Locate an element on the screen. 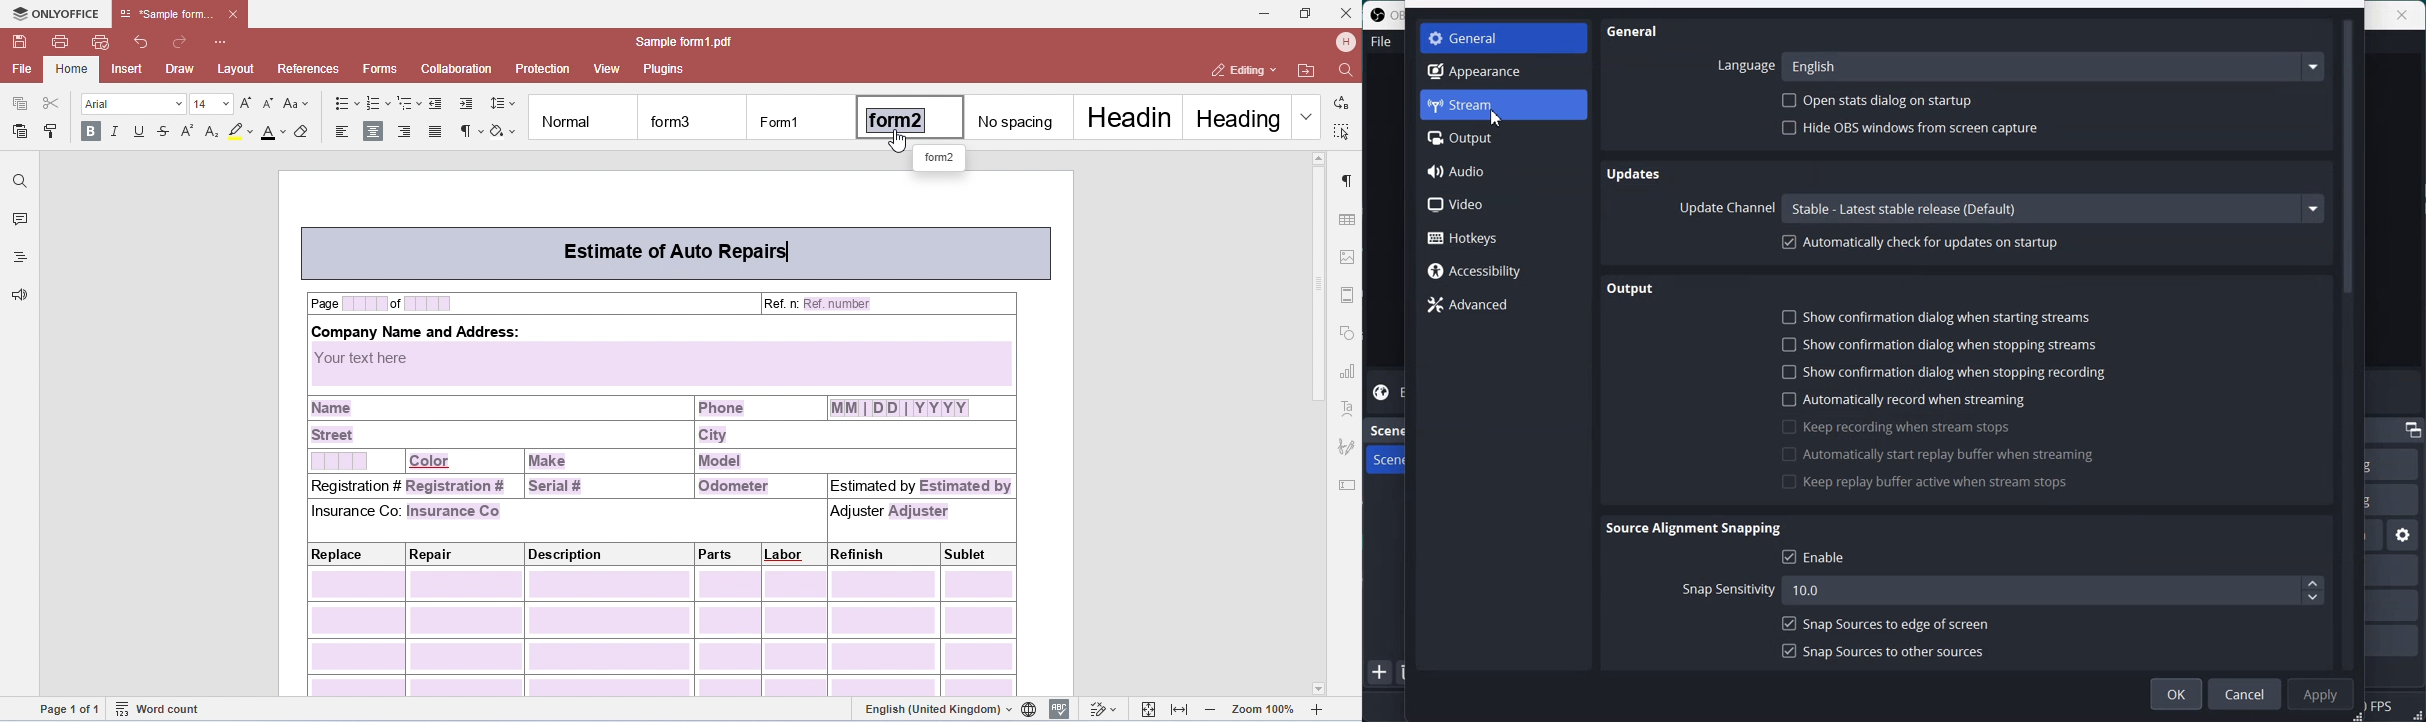  Accessibility is located at coordinates (1503, 273).